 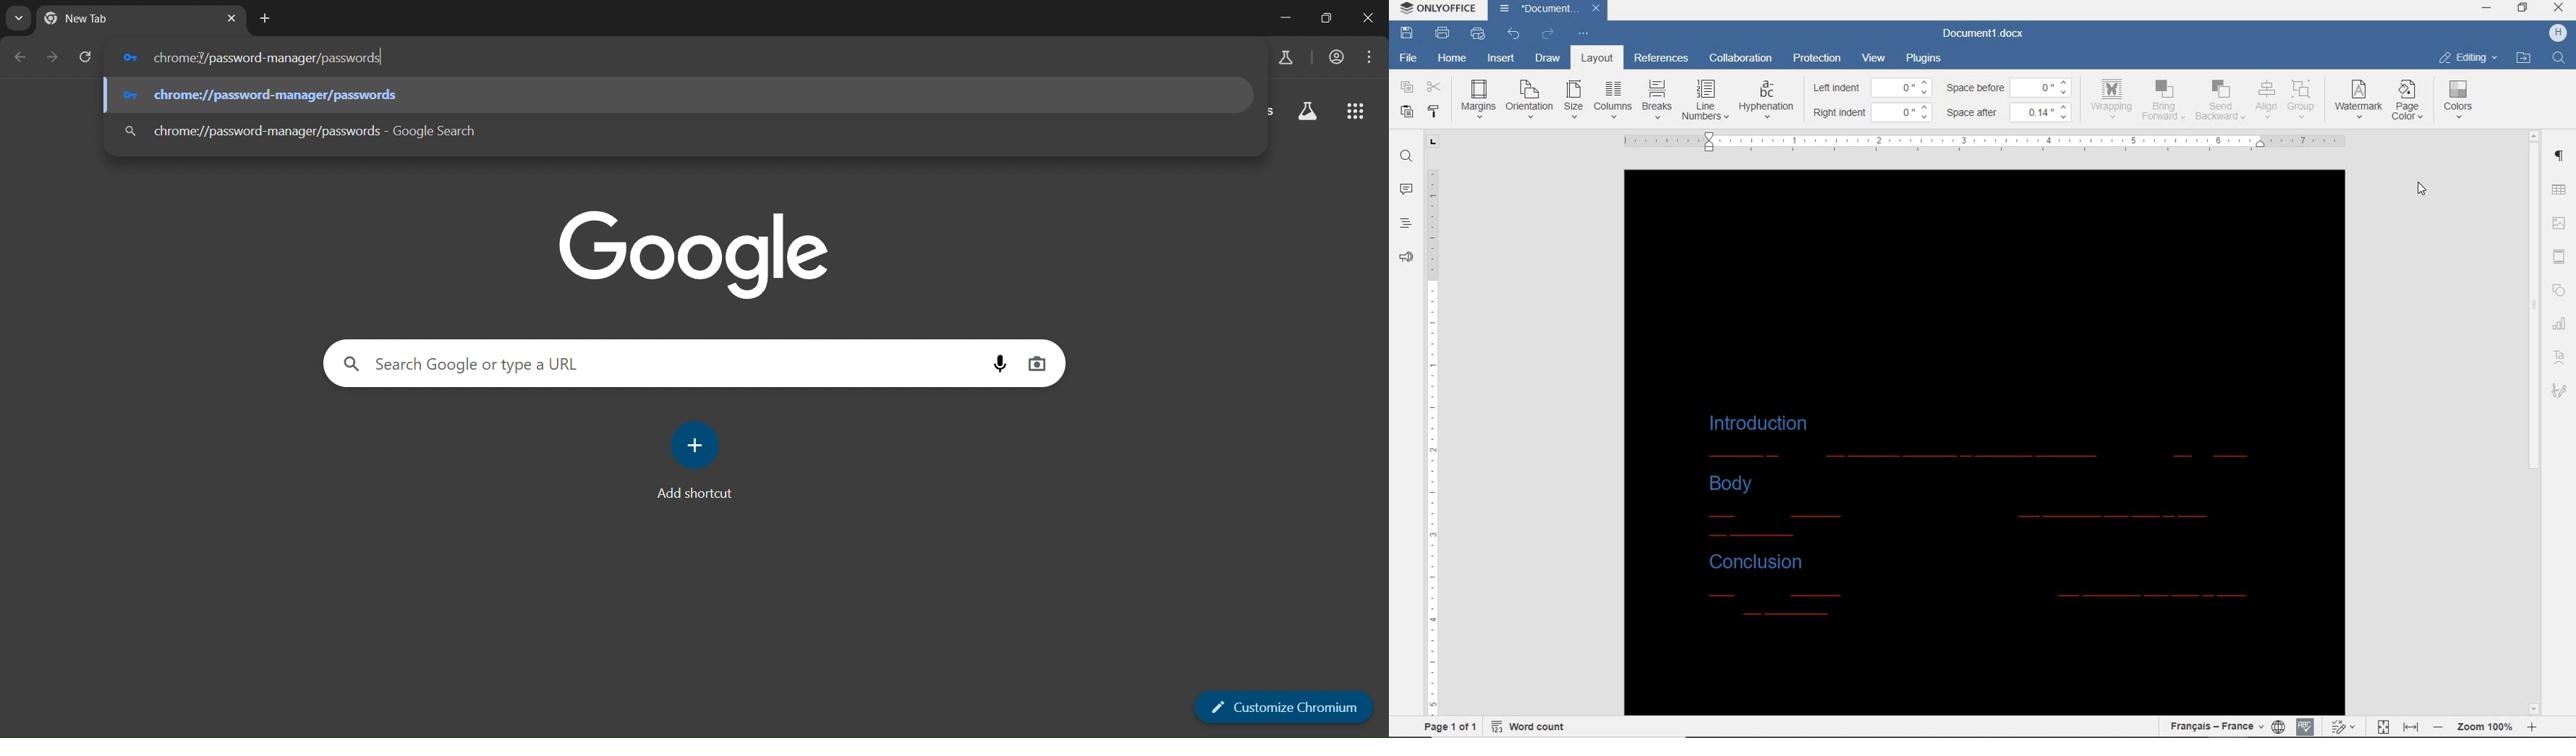 I want to click on feedback & support, so click(x=1404, y=258).